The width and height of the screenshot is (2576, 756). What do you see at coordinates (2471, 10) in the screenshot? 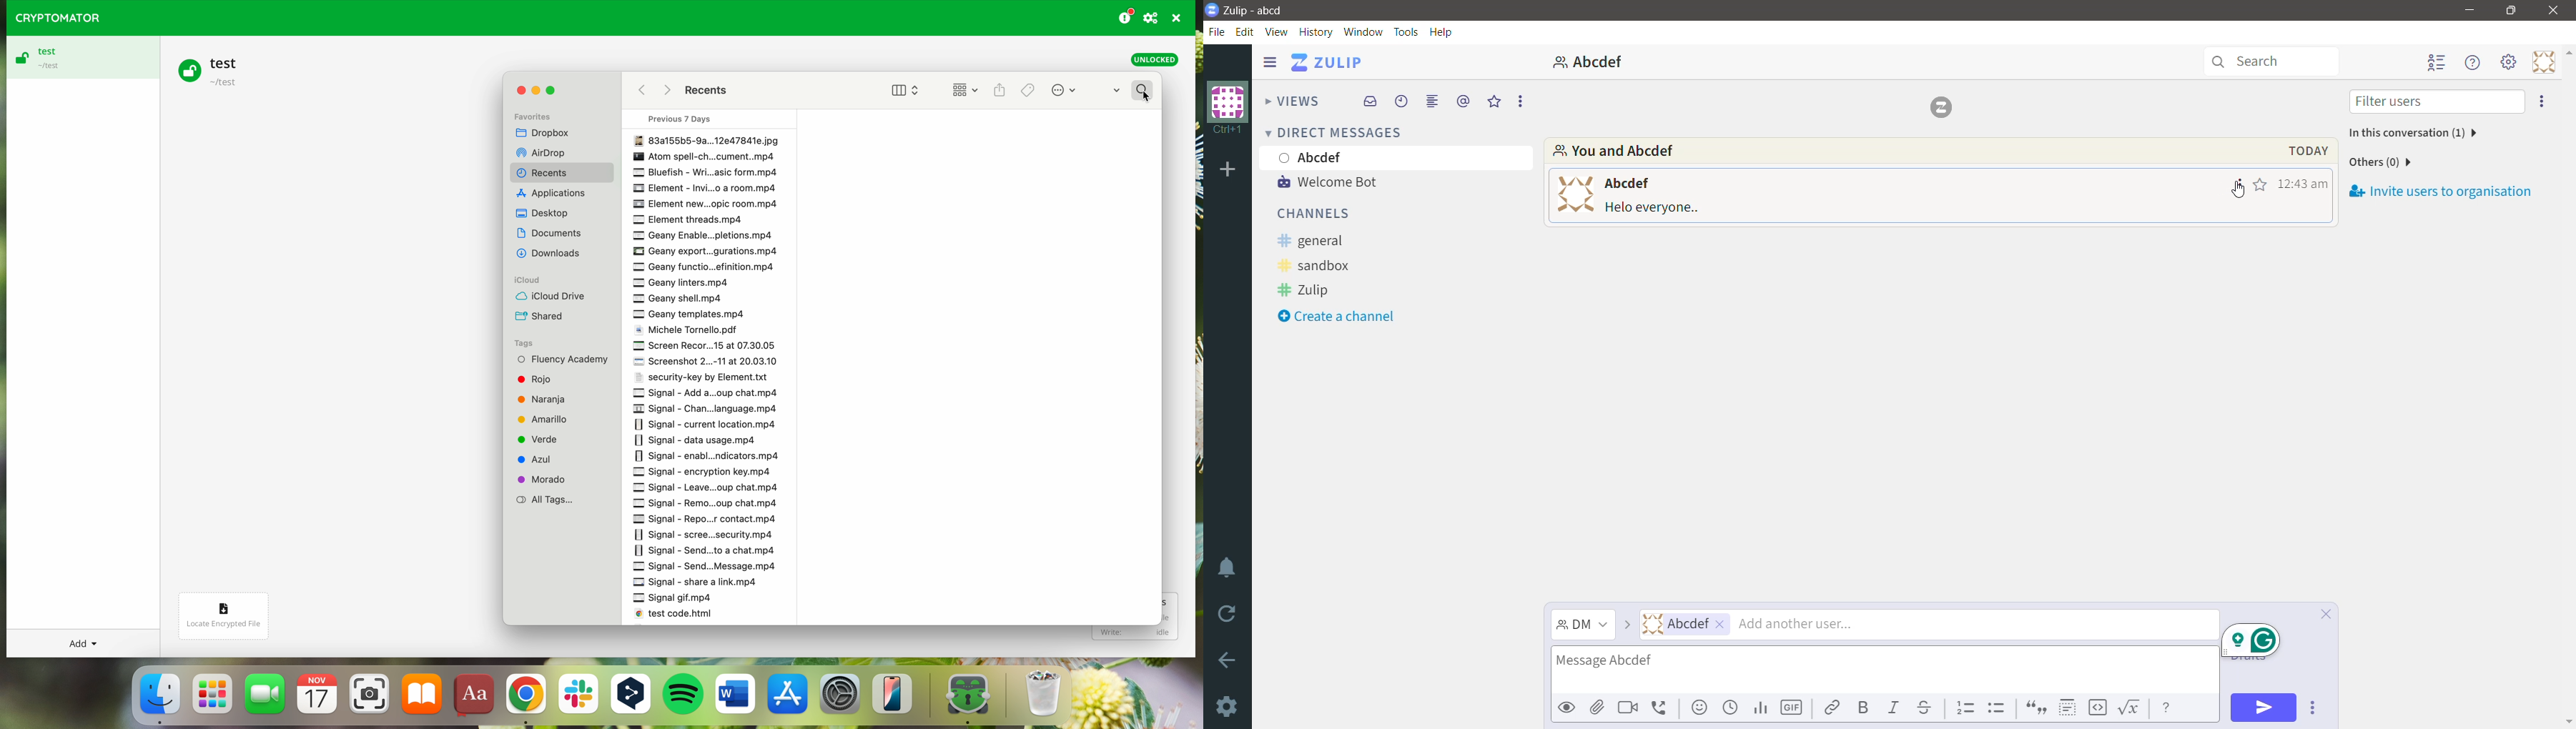
I see `Minimize` at bounding box center [2471, 10].